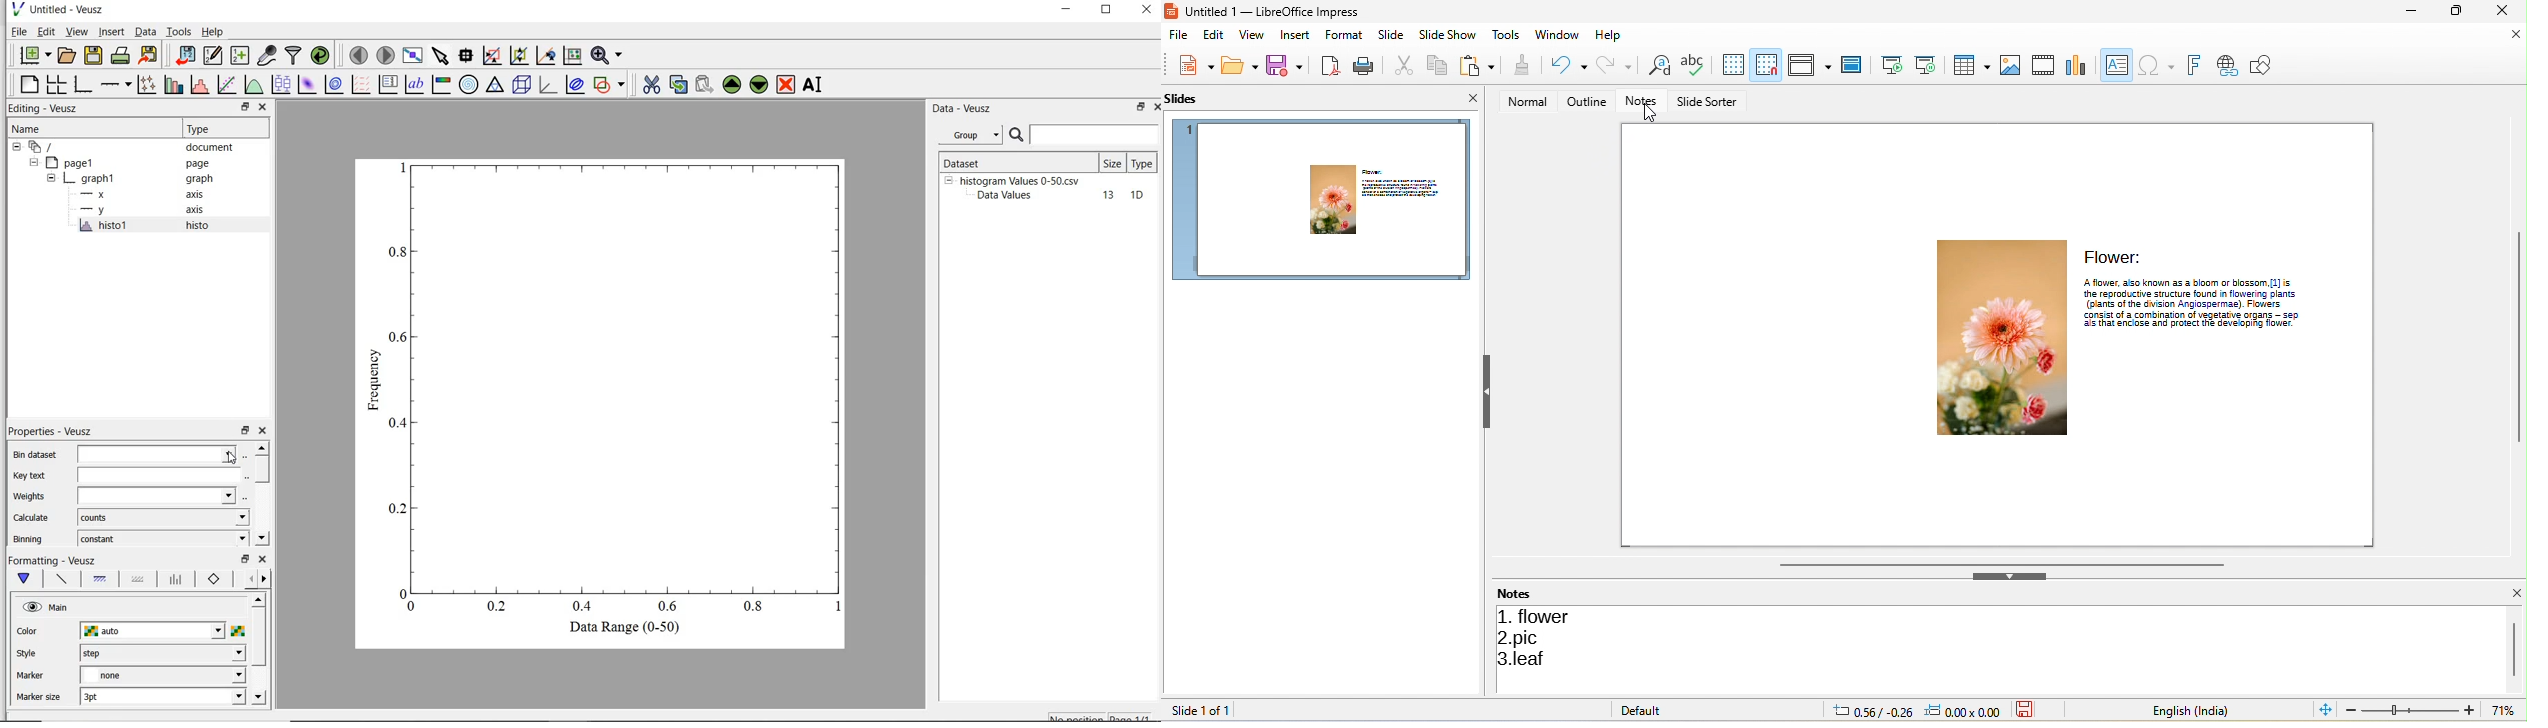  I want to click on input key text, so click(158, 476).